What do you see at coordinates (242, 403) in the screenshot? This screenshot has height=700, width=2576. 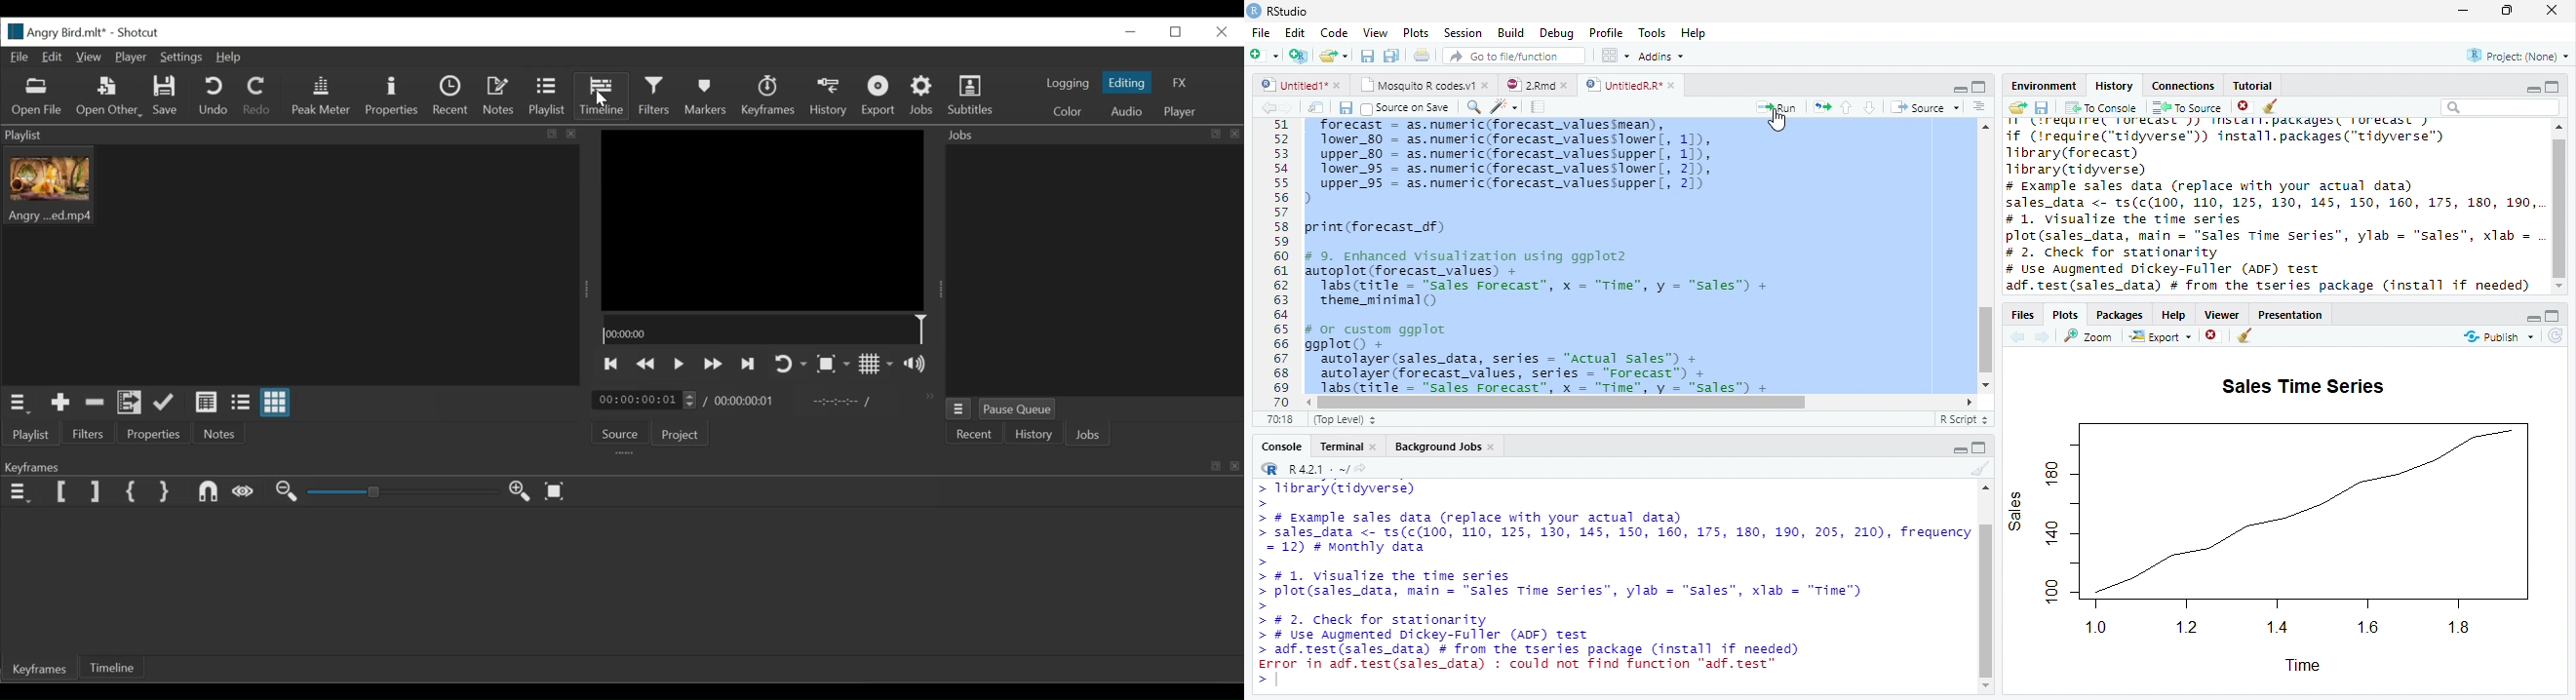 I see `View as files` at bounding box center [242, 403].